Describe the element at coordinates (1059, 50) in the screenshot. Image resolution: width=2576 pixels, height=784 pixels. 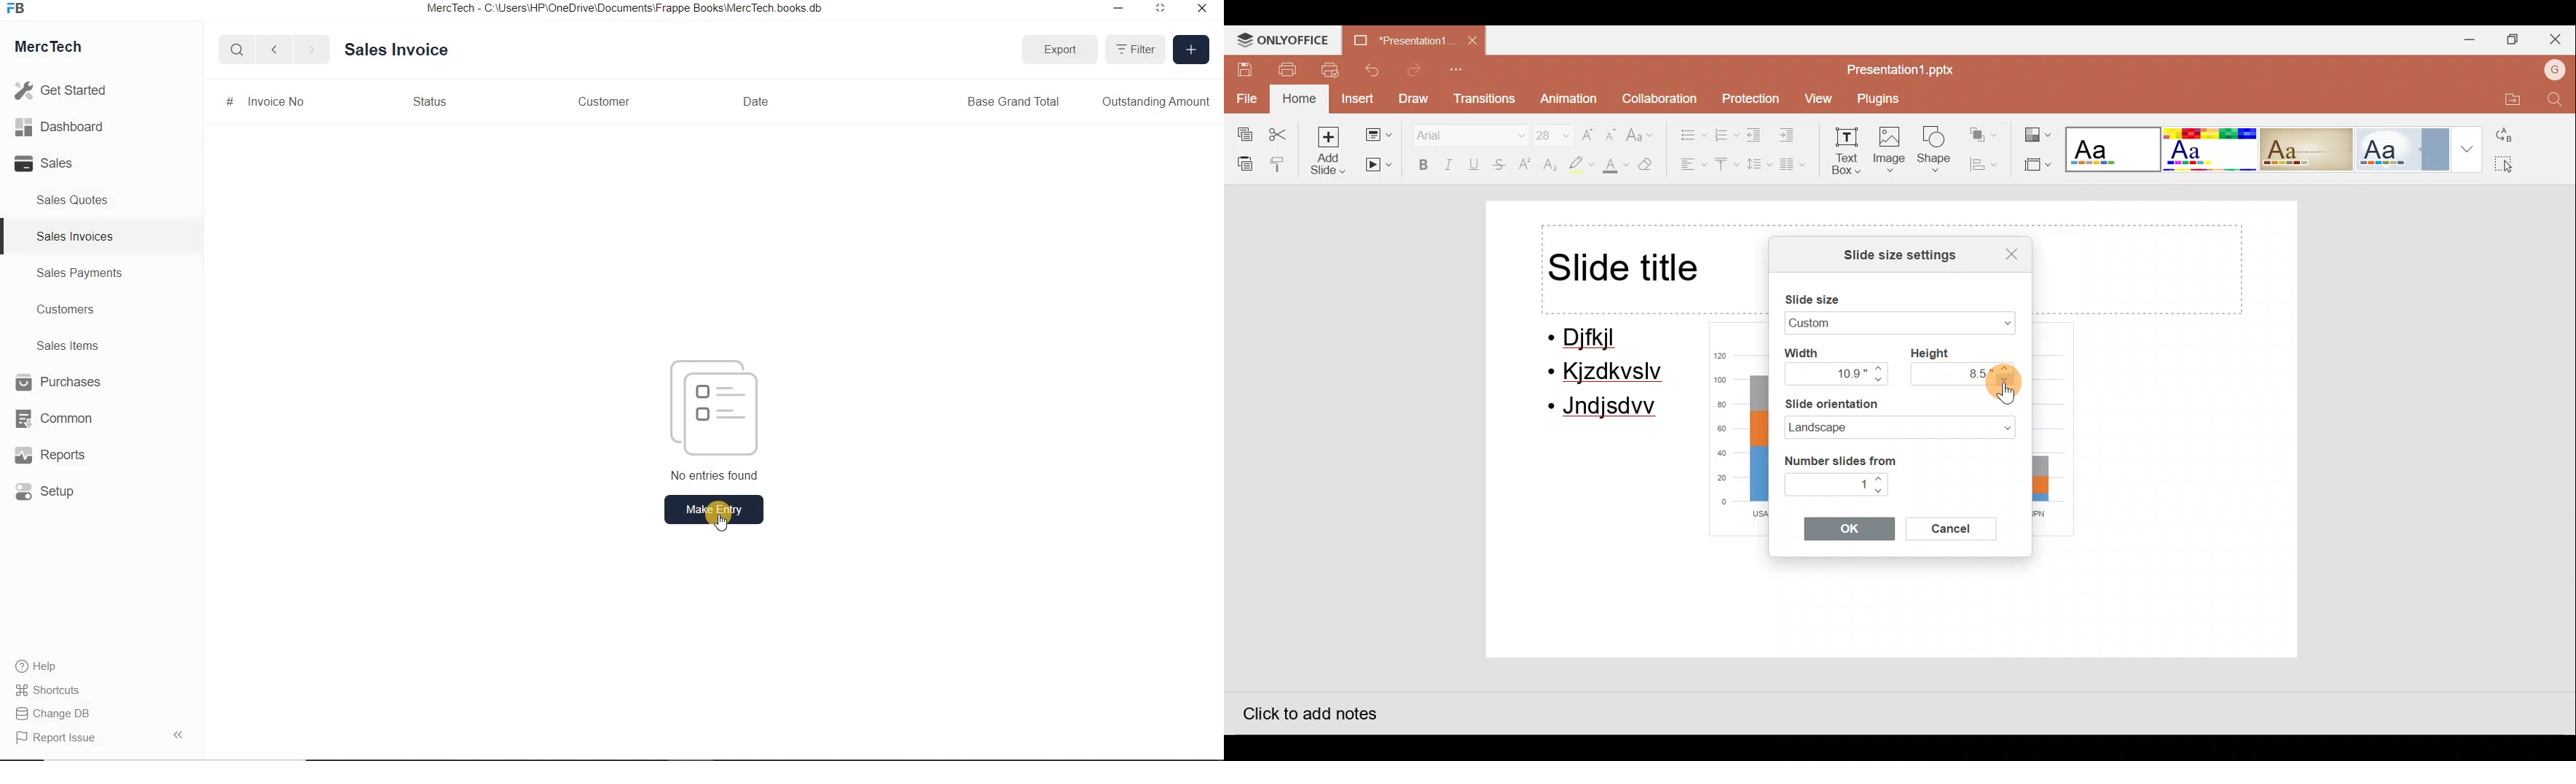
I see `Export` at that location.